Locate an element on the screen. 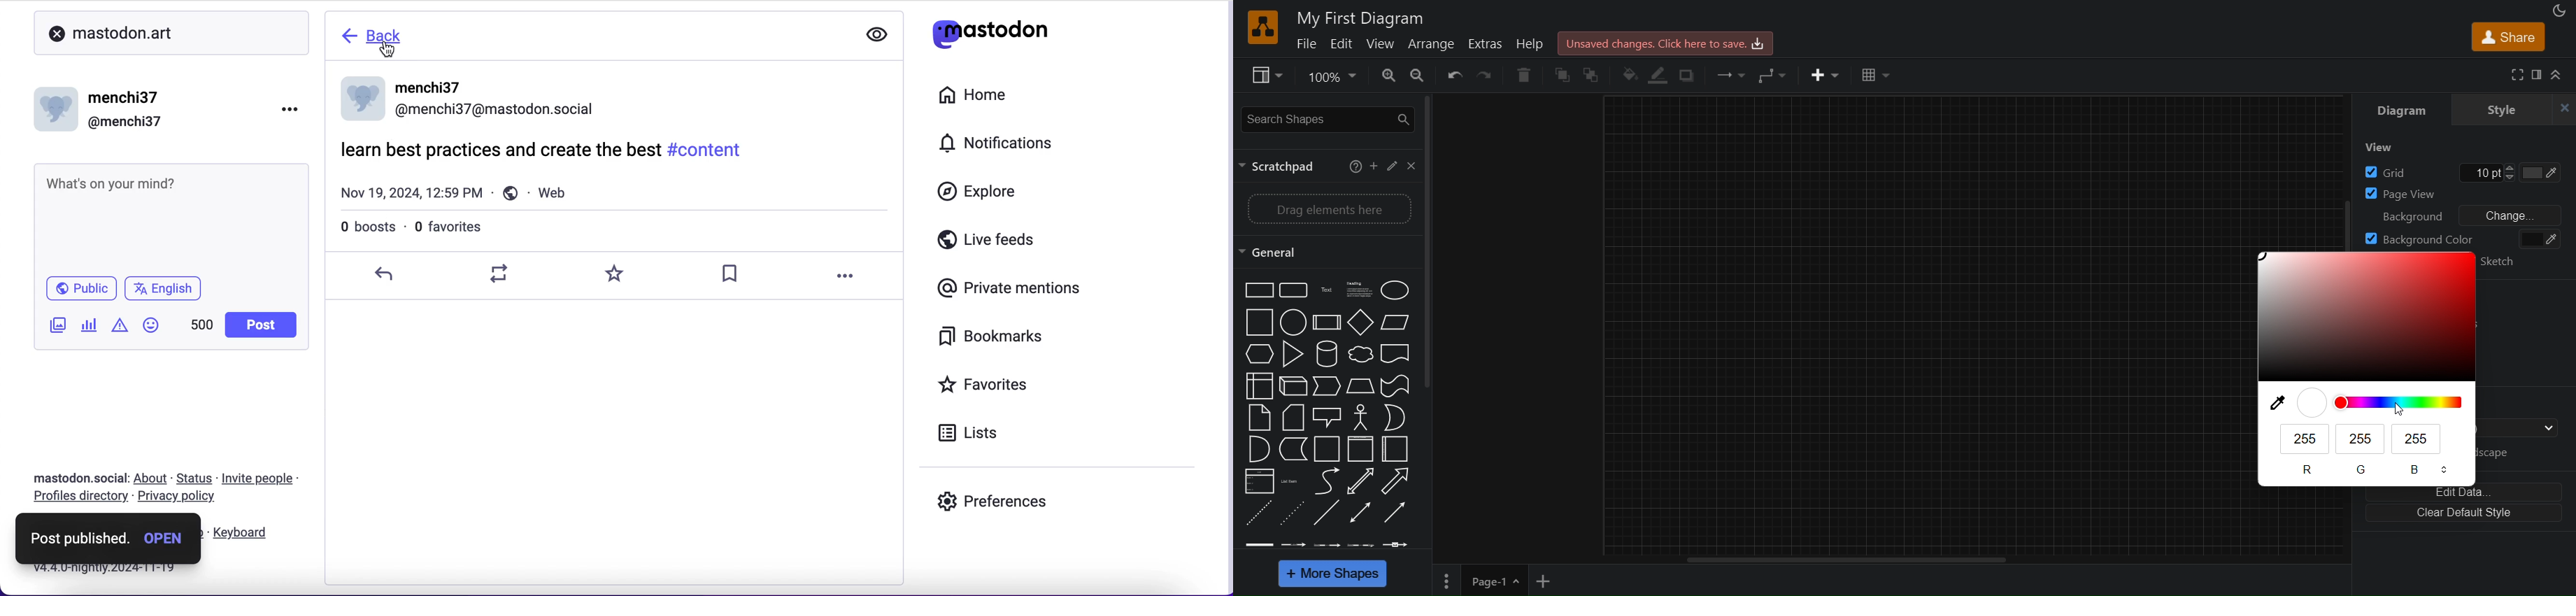 The image size is (2576, 616). shadow is located at coordinates (1691, 77).